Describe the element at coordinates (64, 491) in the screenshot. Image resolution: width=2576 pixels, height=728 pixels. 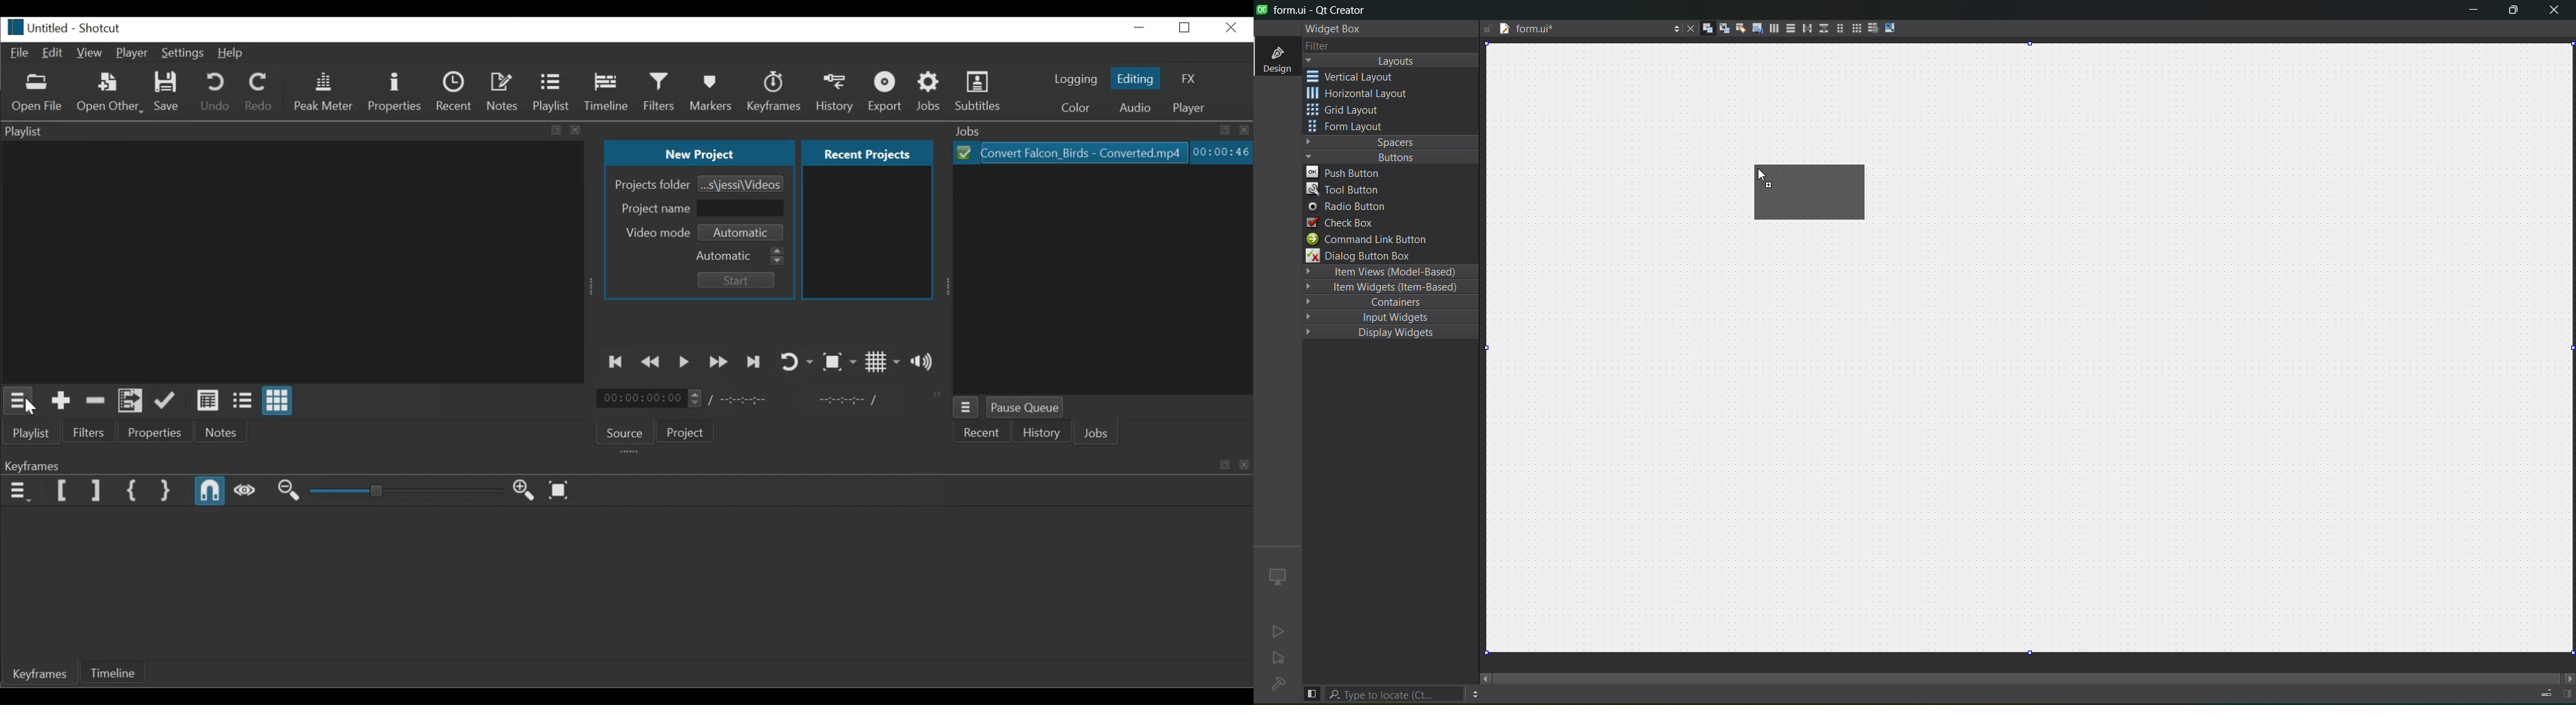
I see `Set Filter First` at that location.